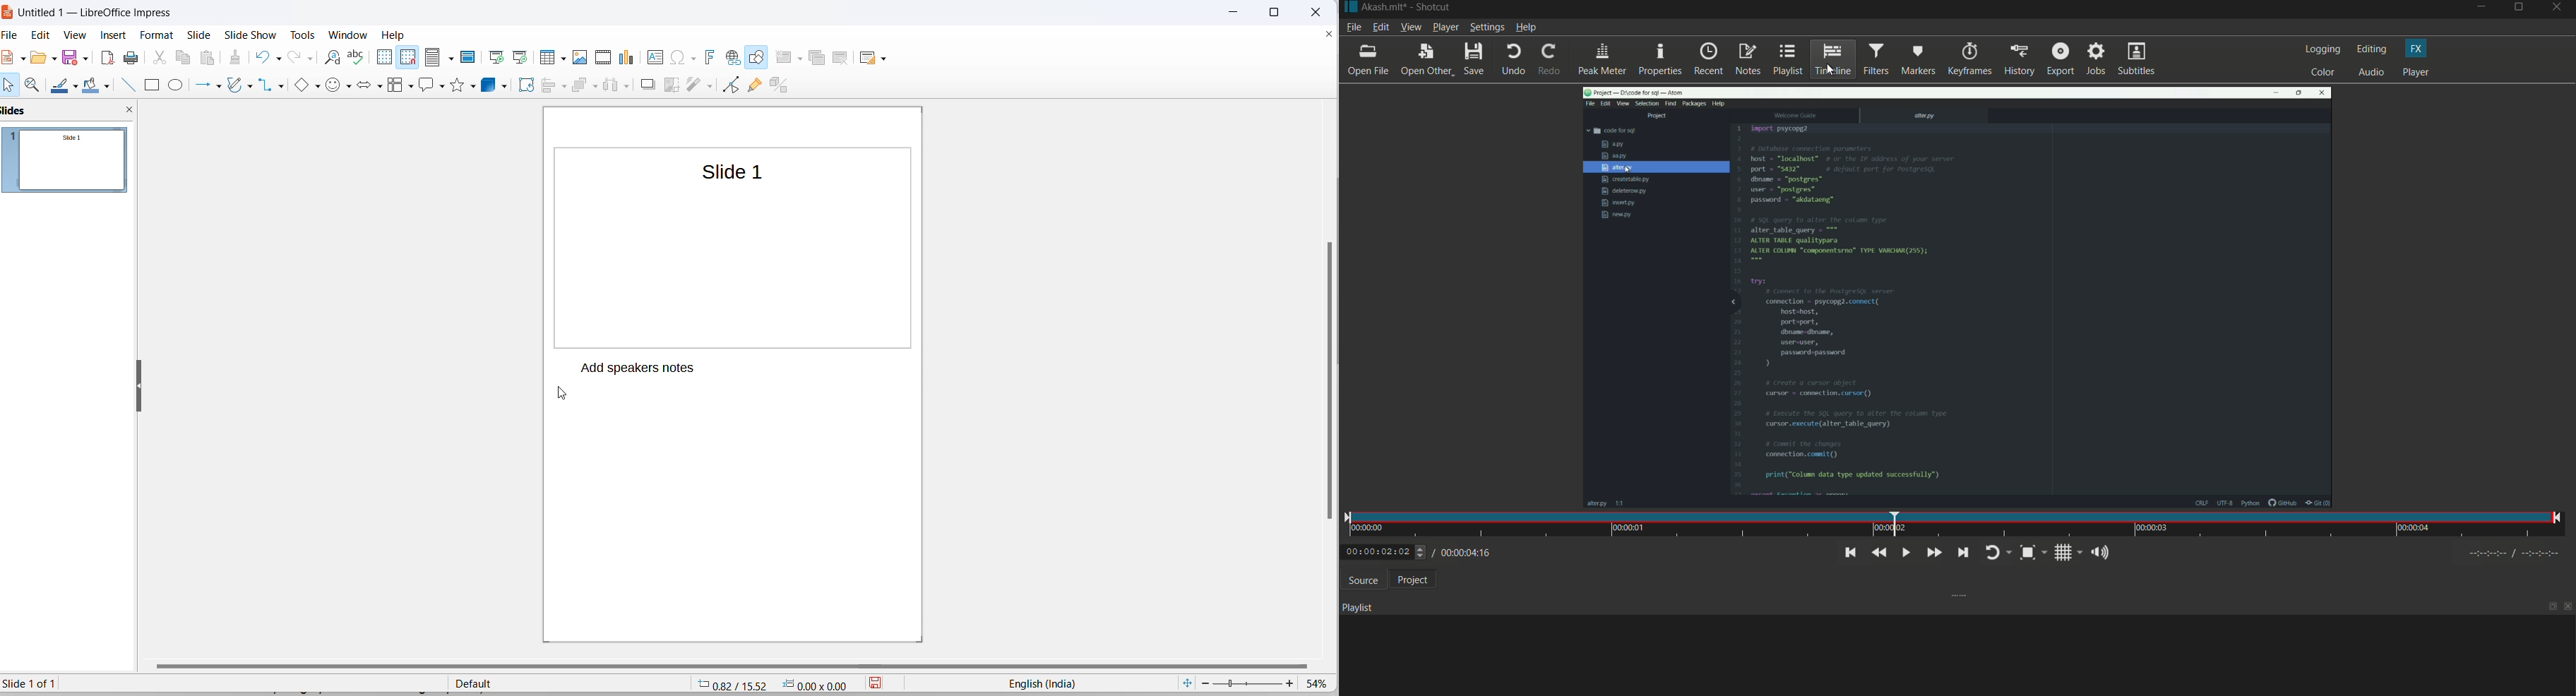 This screenshot has width=2576, height=700. I want to click on history, so click(2019, 61).